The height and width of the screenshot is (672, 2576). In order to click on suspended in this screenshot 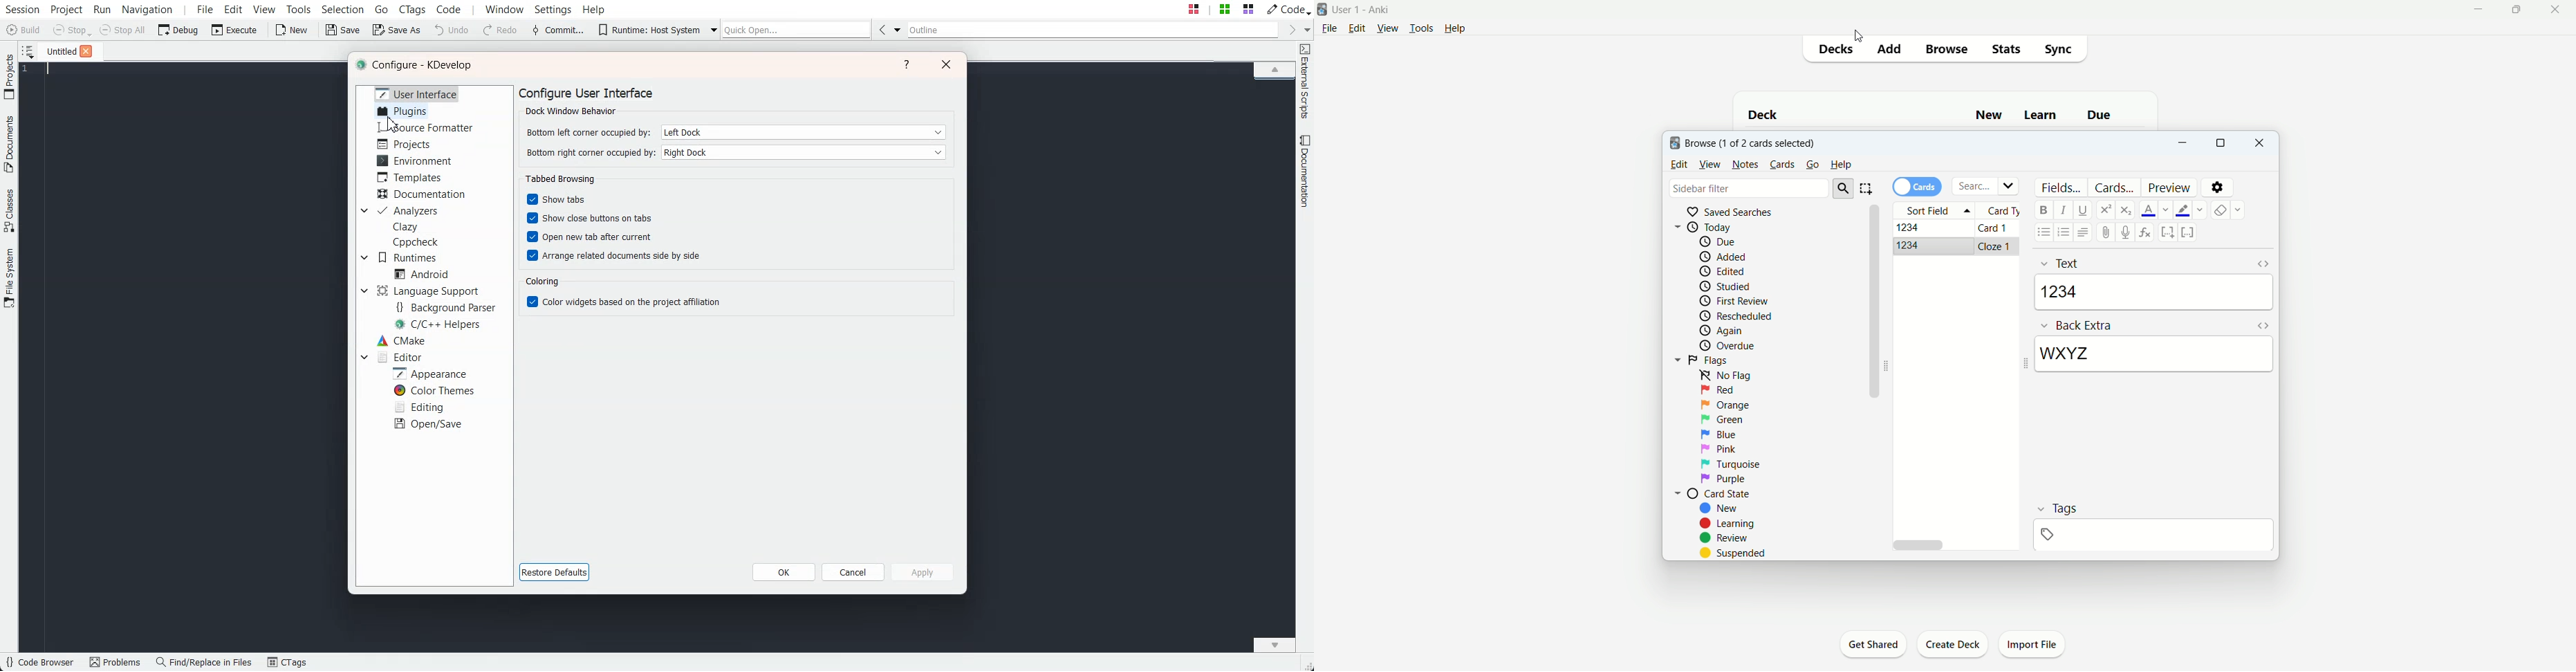, I will do `click(1735, 553)`.